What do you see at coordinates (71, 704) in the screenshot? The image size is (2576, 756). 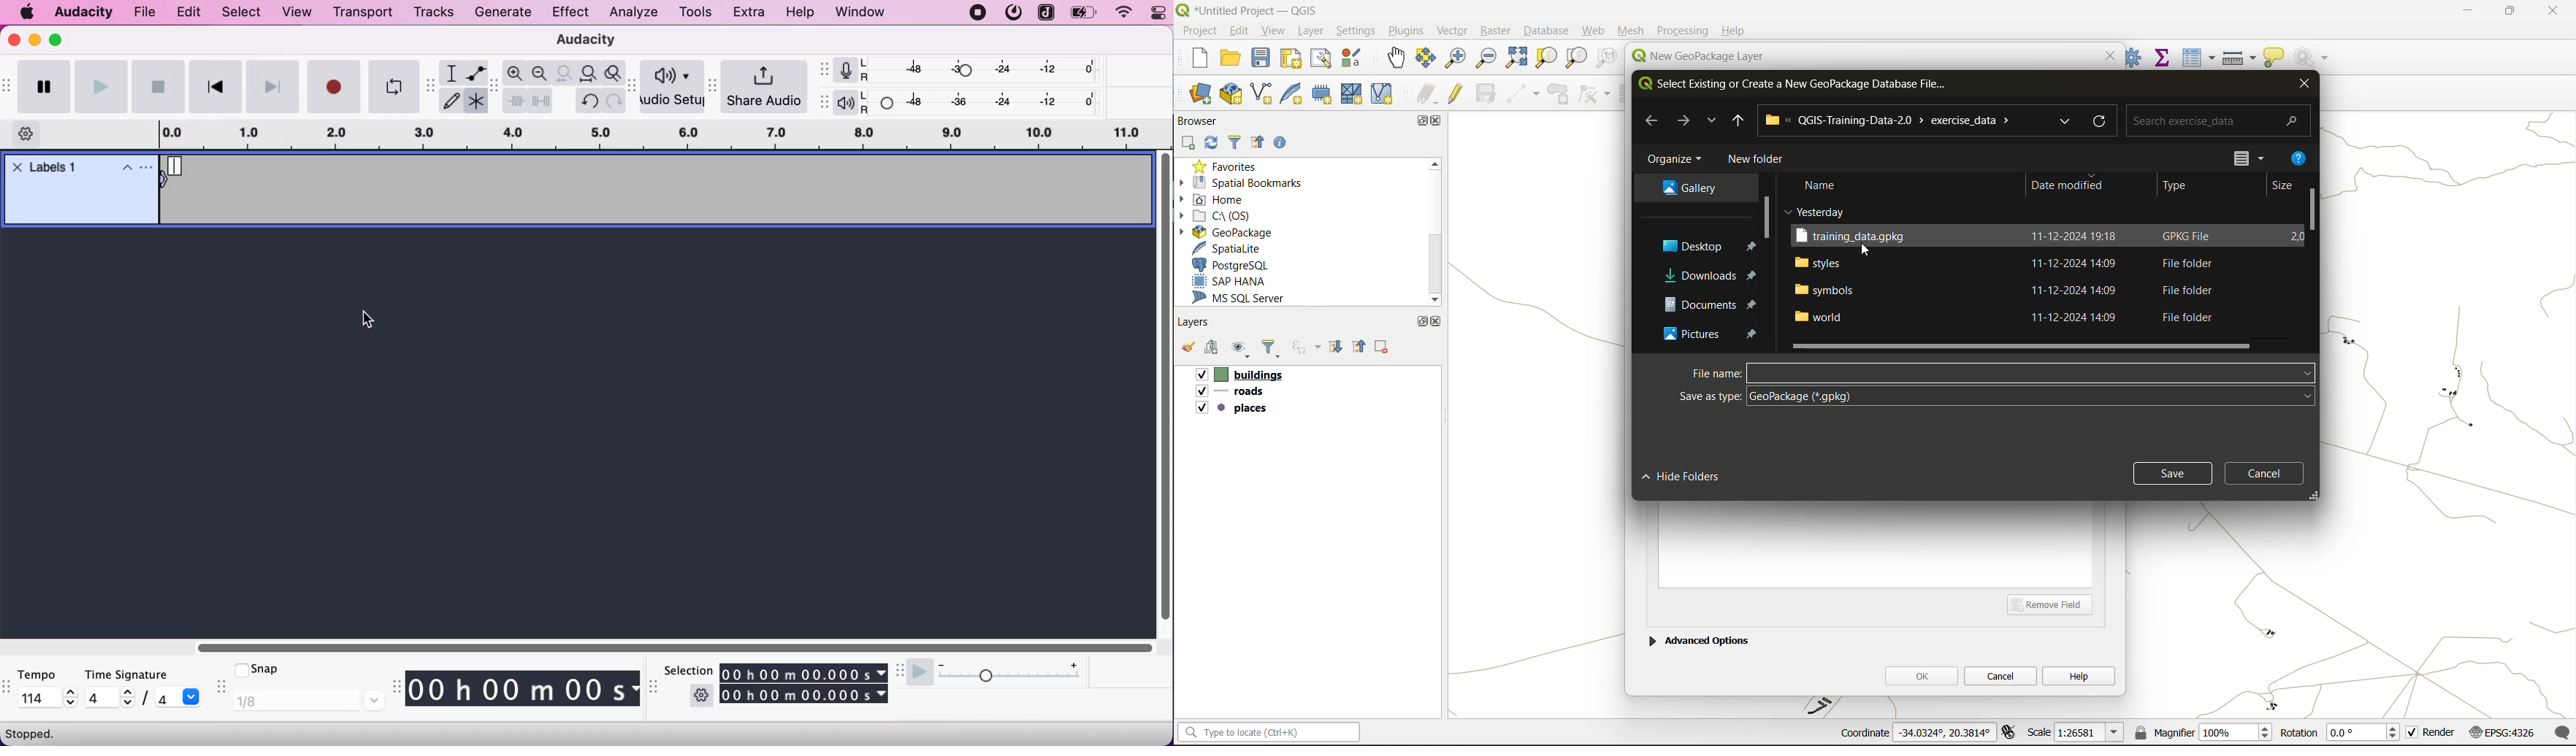 I see `decrease` at bounding box center [71, 704].